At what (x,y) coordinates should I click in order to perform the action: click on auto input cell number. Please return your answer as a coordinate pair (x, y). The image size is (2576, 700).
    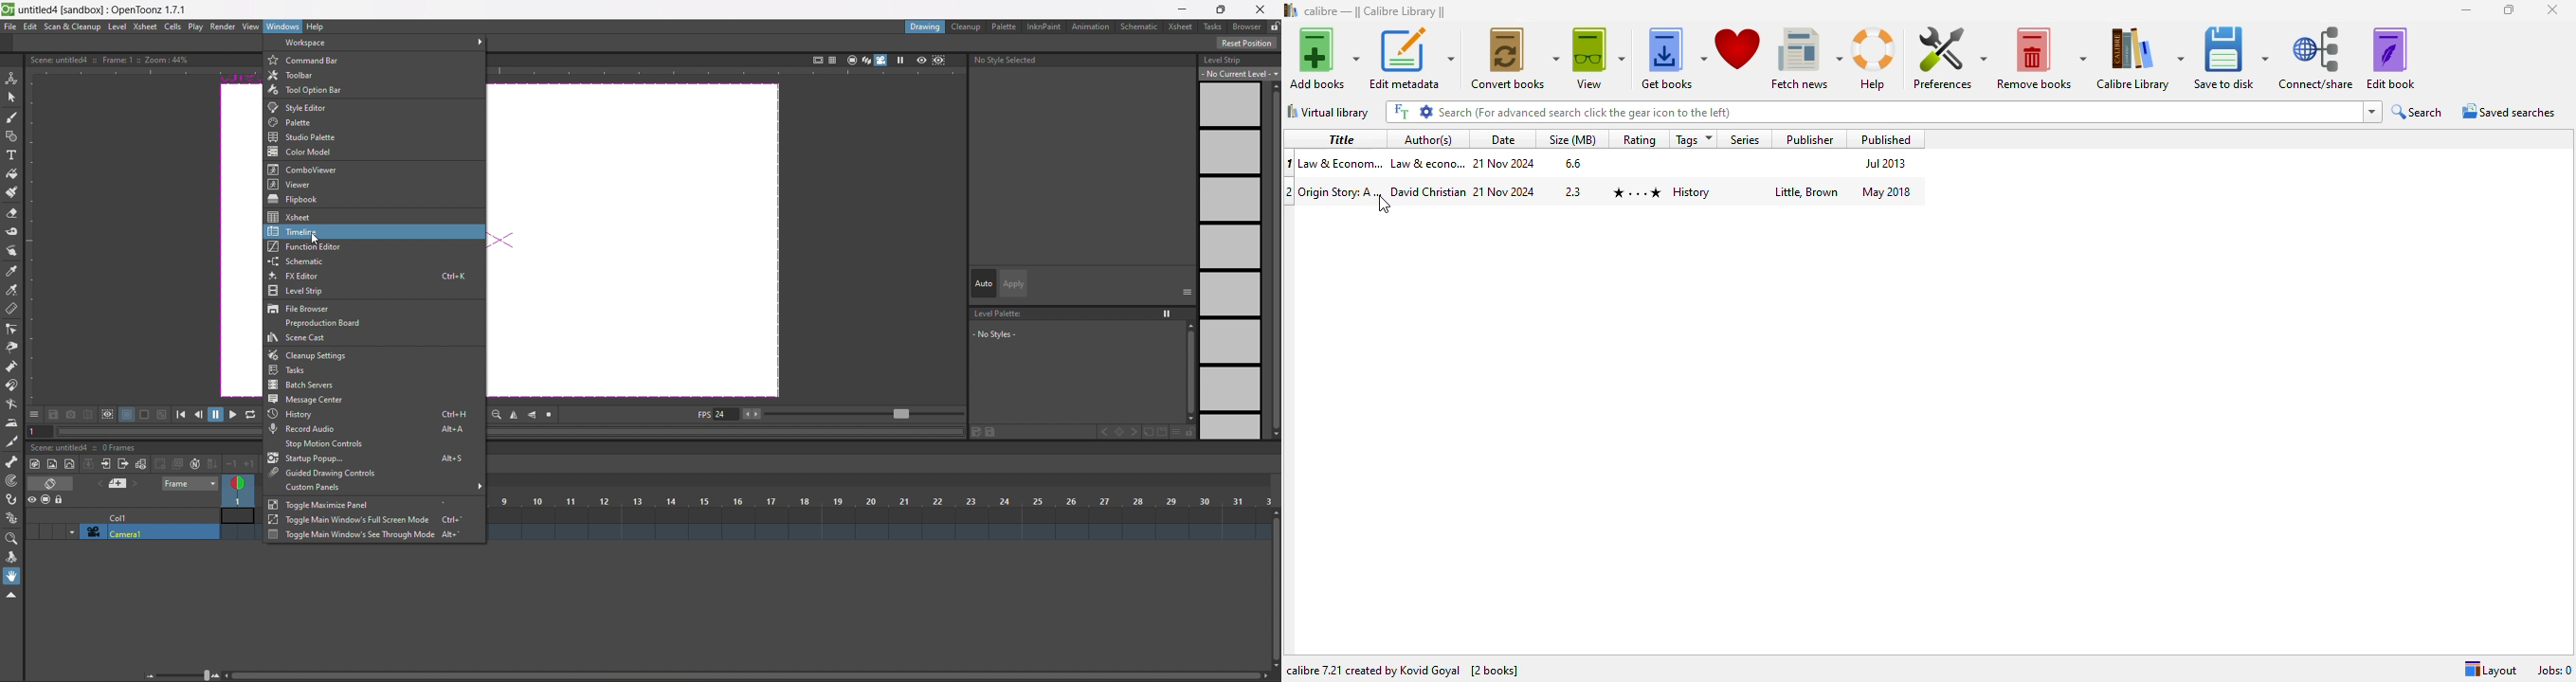
    Looking at the image, I should click on (192, 464).